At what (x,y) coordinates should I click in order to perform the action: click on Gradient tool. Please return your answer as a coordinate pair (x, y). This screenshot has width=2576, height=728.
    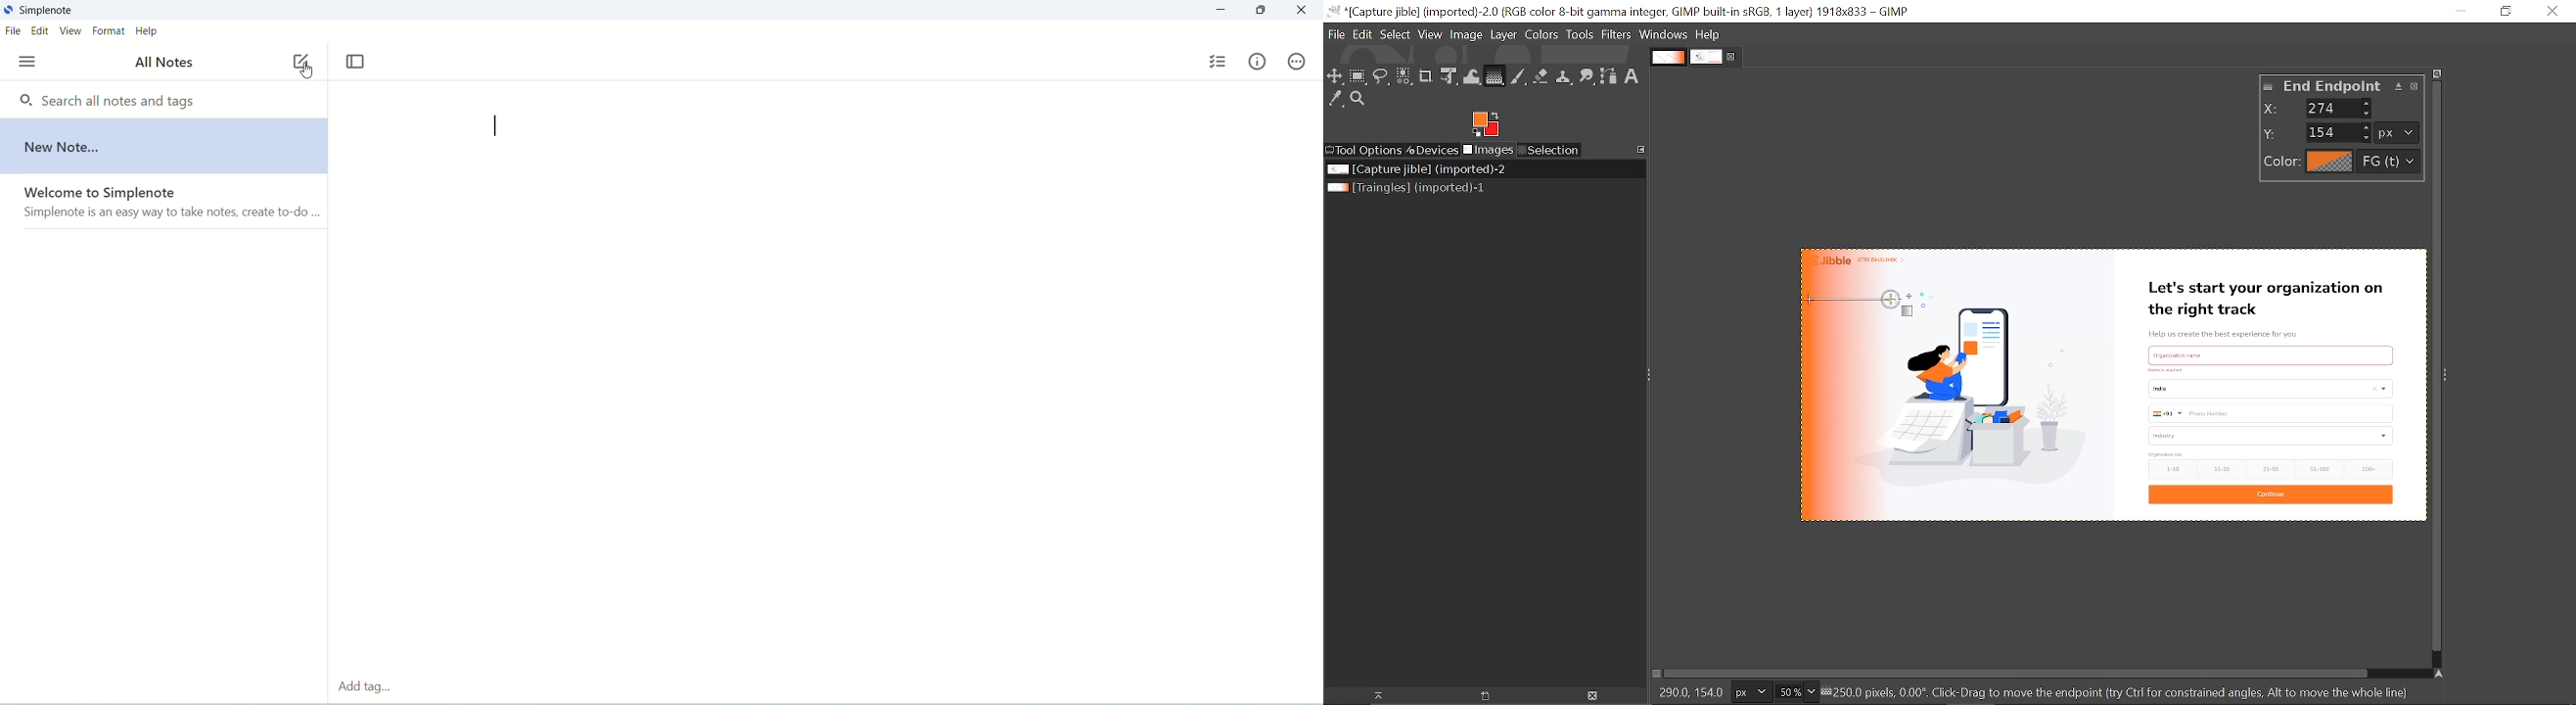
    Looking at the image, I should click on (1495, 75).